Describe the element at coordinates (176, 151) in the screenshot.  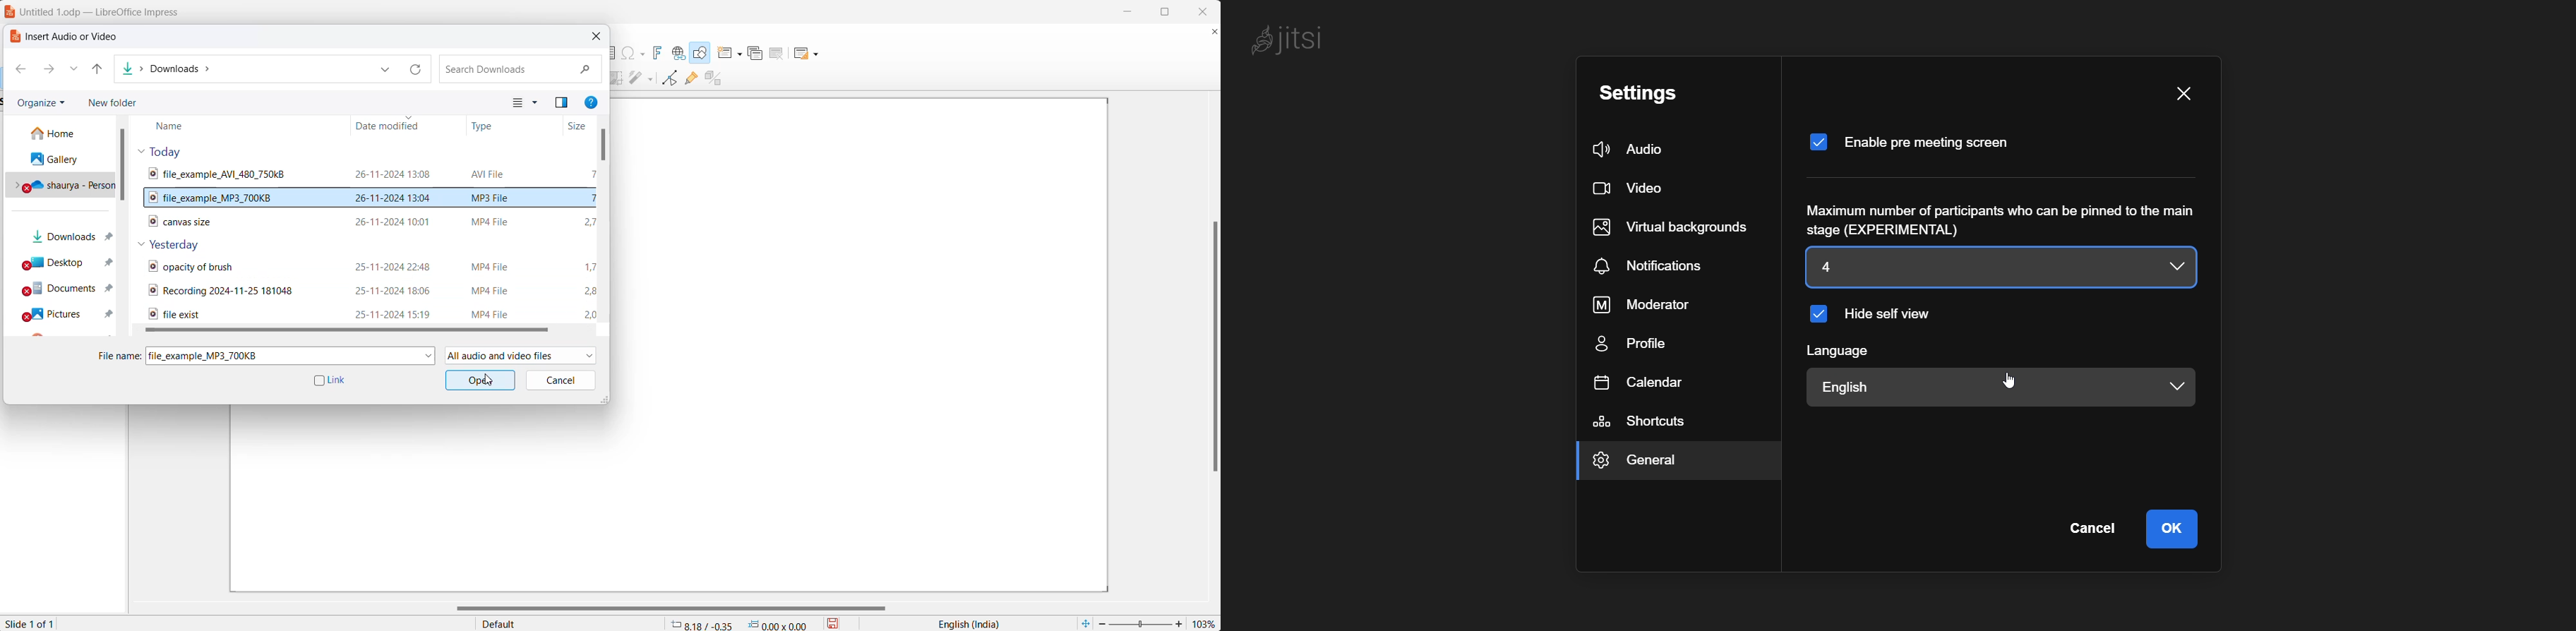
I see `today files` at that location.